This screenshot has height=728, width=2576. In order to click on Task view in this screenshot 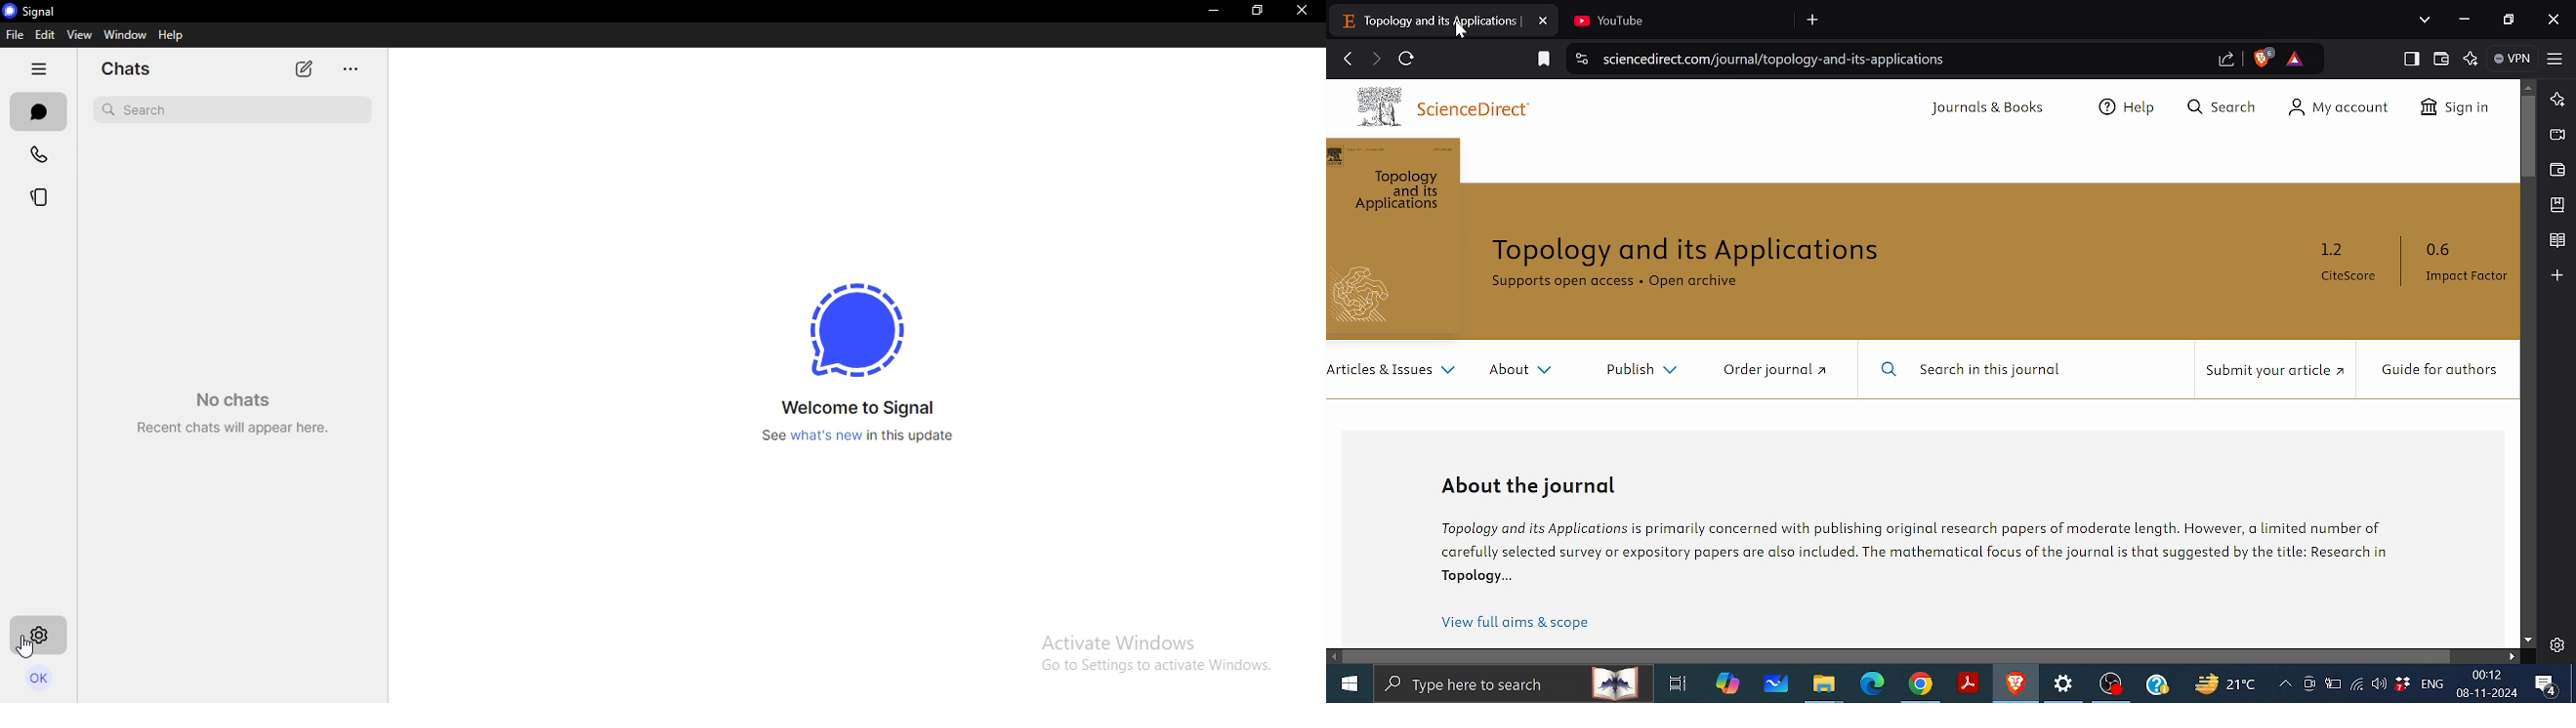, I will do `click(1678, 683)`.